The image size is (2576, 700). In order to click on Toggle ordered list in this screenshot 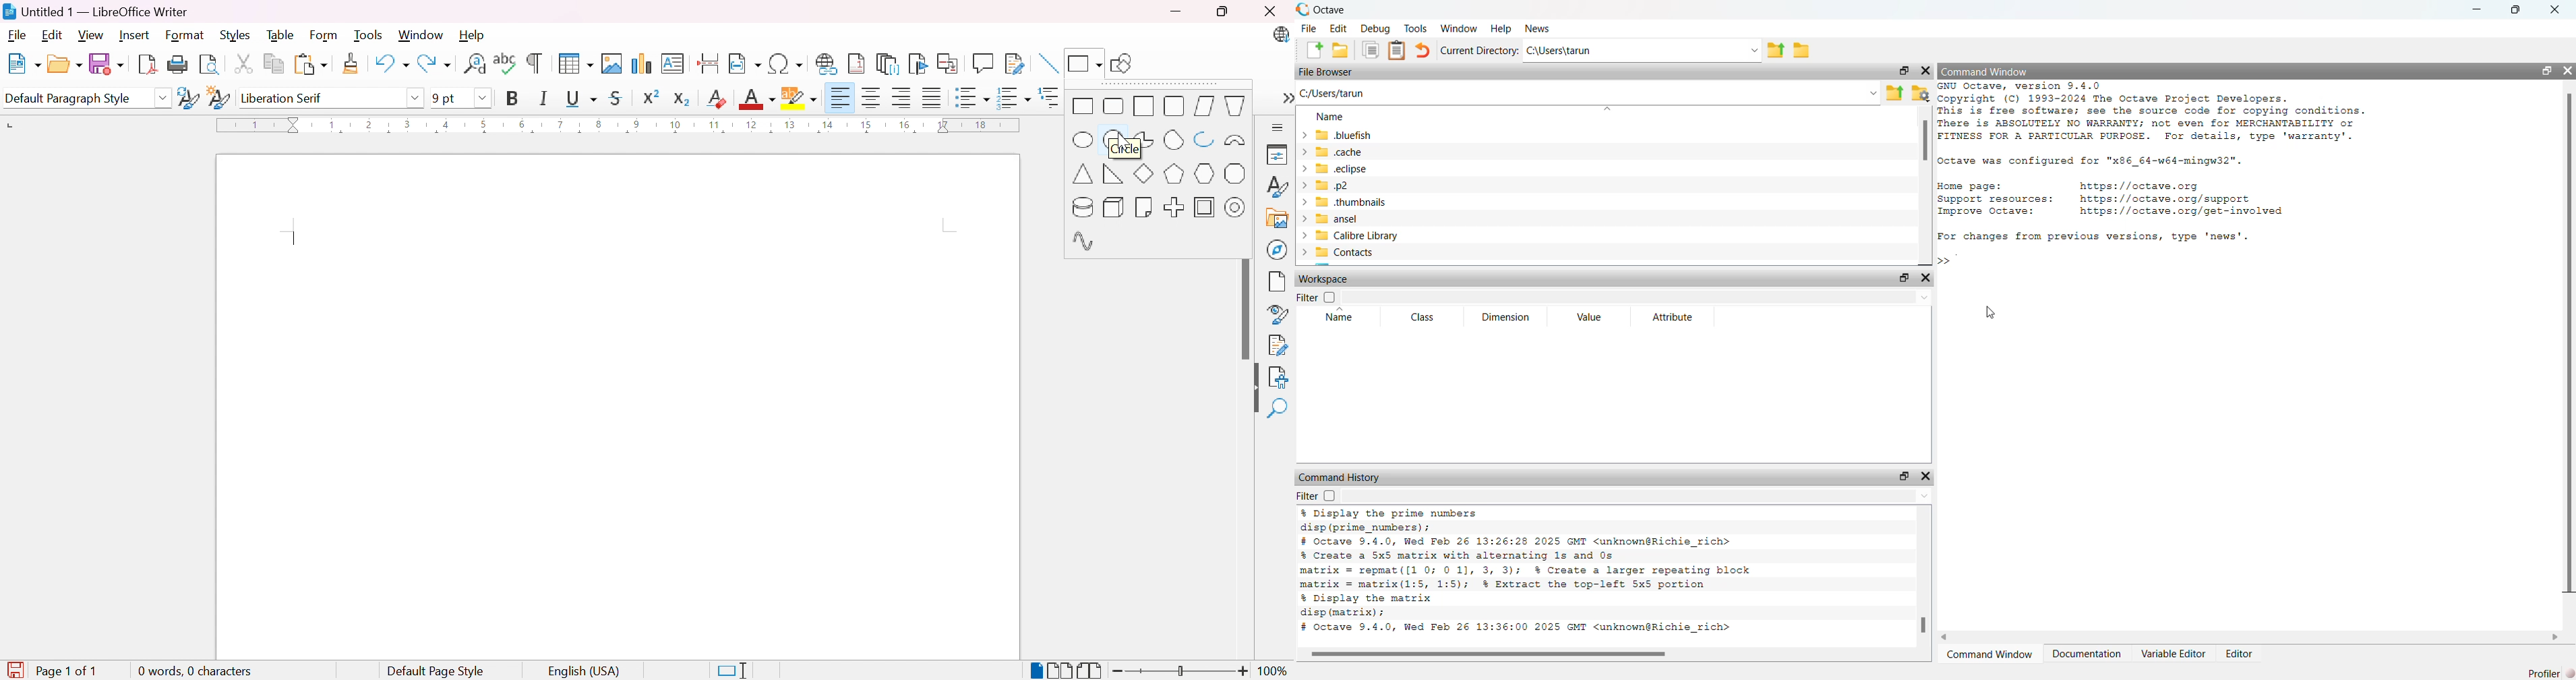, I will do `click(1015, 100)`.